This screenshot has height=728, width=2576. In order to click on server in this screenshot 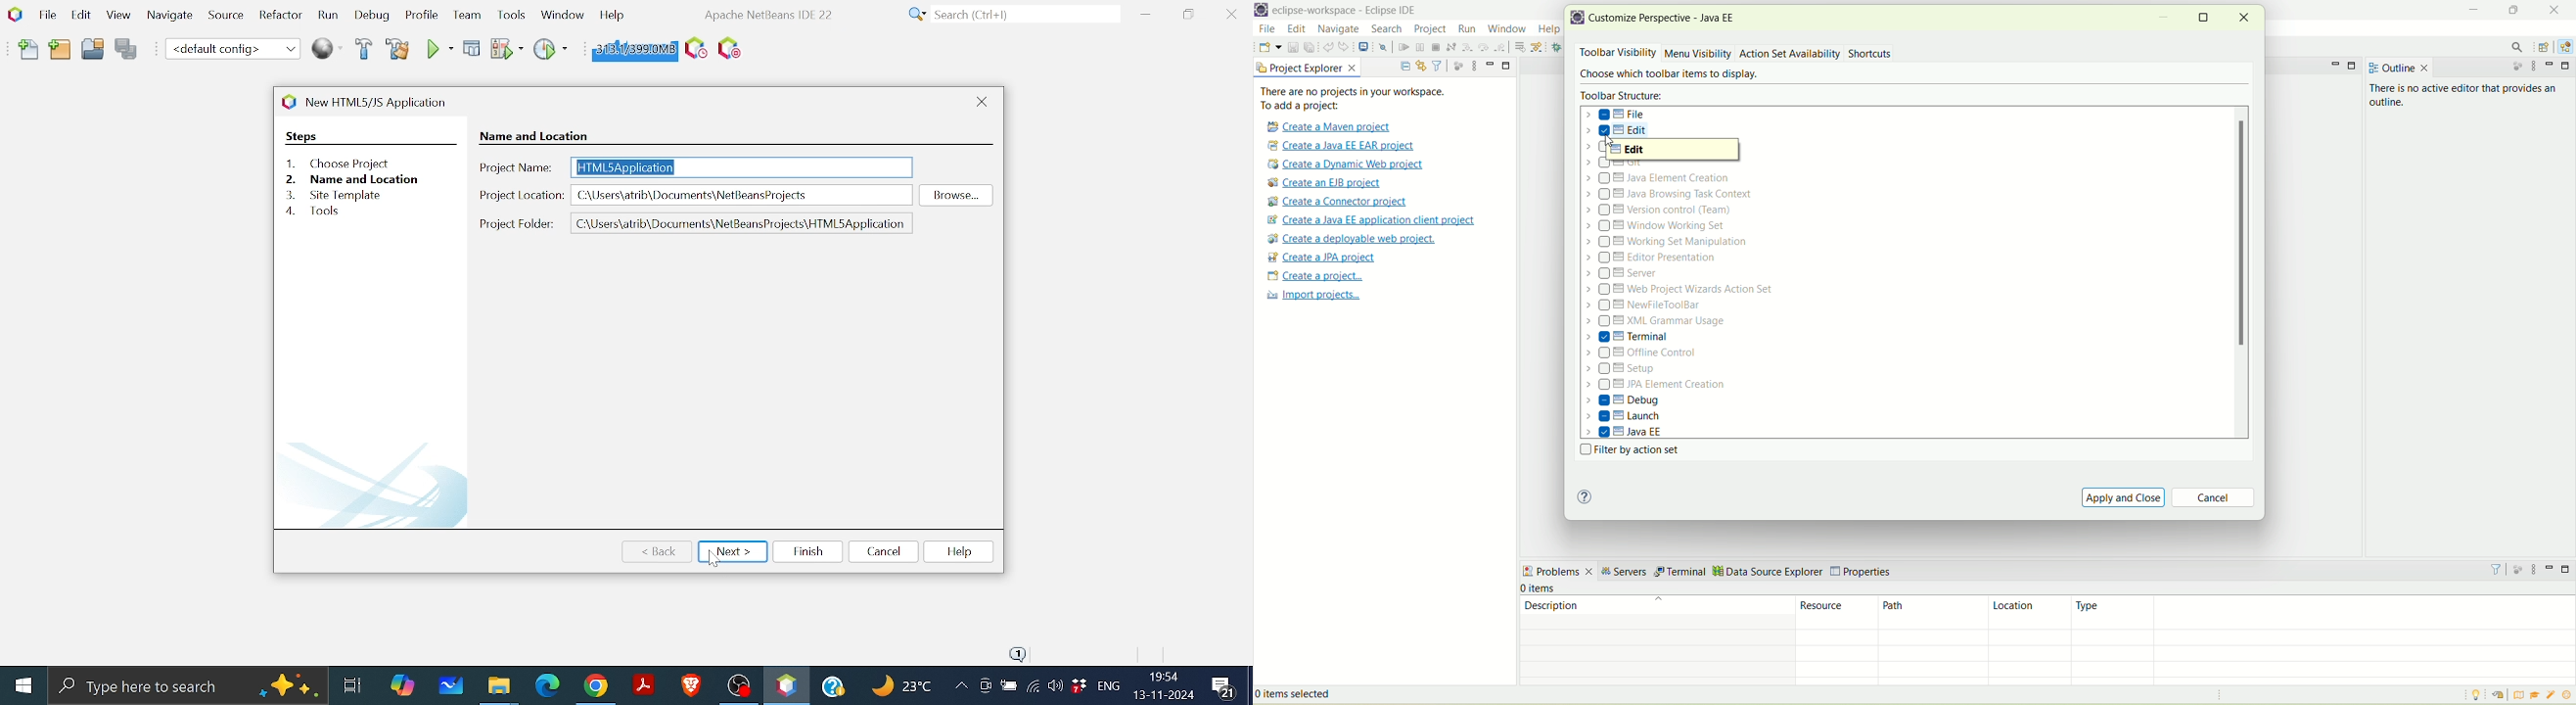, I will do `click(1624, 275)`.